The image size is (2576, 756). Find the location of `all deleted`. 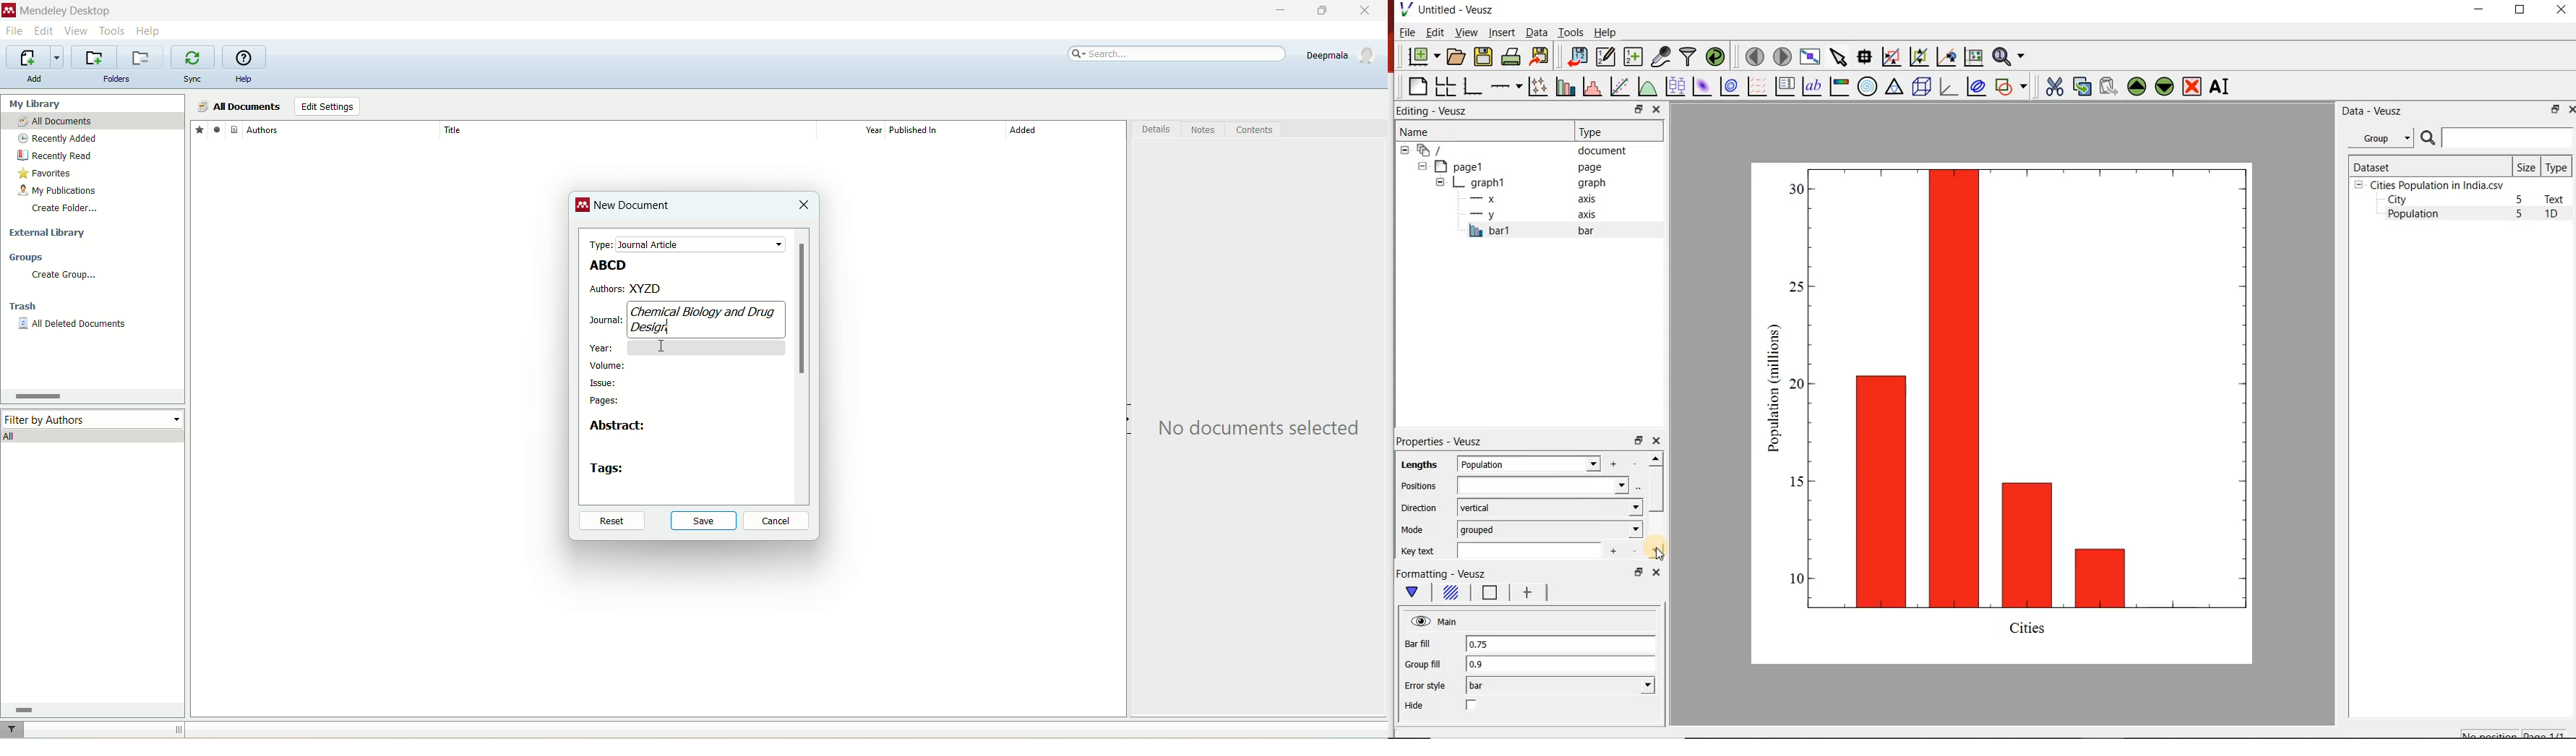

all deleted is located at coordinates (73, 325).